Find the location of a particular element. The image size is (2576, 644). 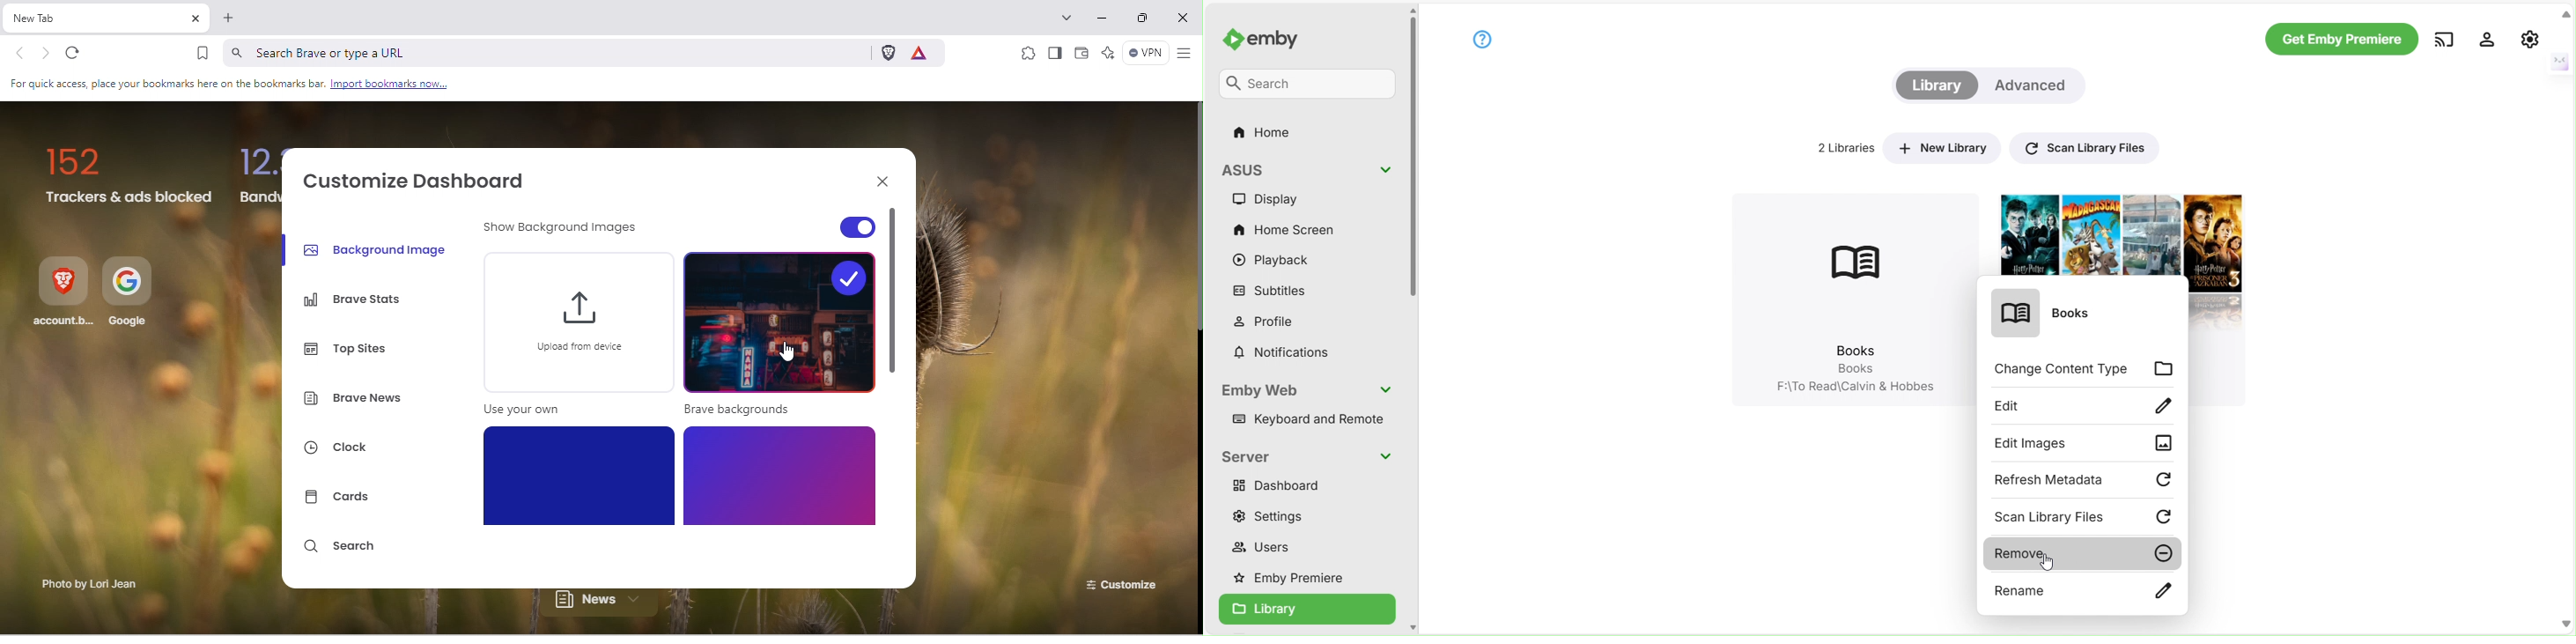

Help is located at coordinates (1482, 39).